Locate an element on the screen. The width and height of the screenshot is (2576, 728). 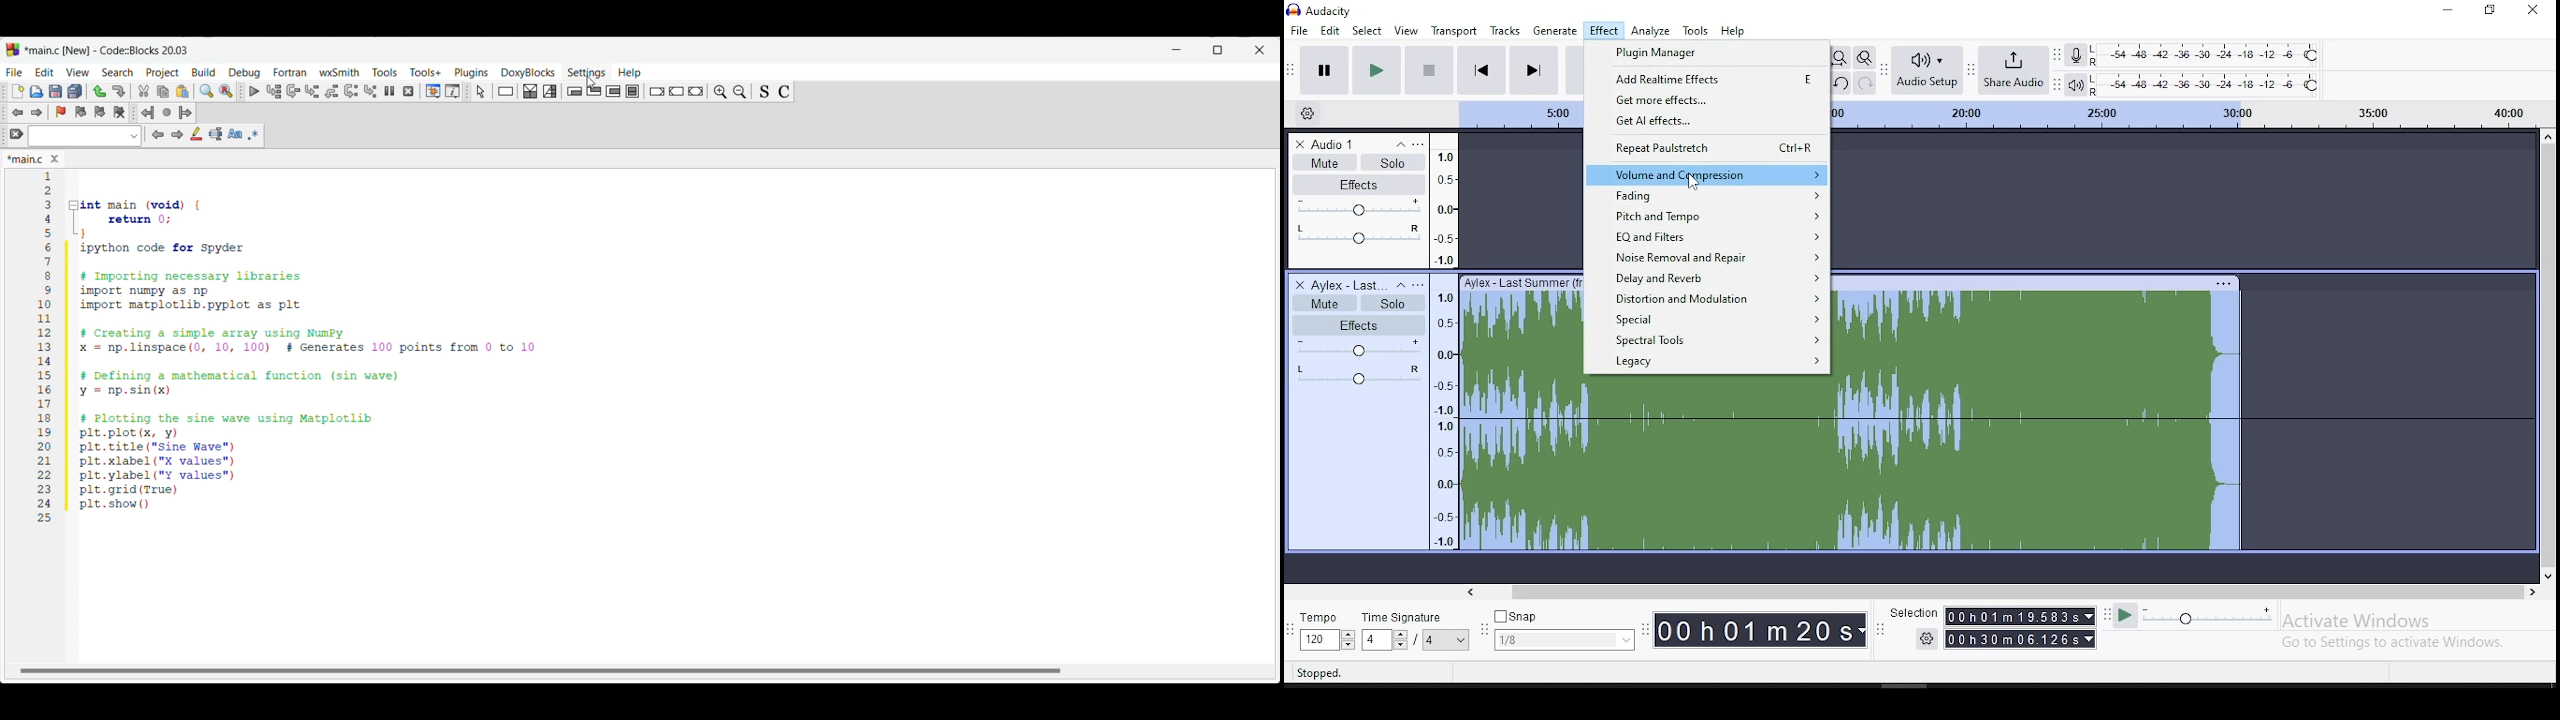
Paste is located at coordinates (183, 91).